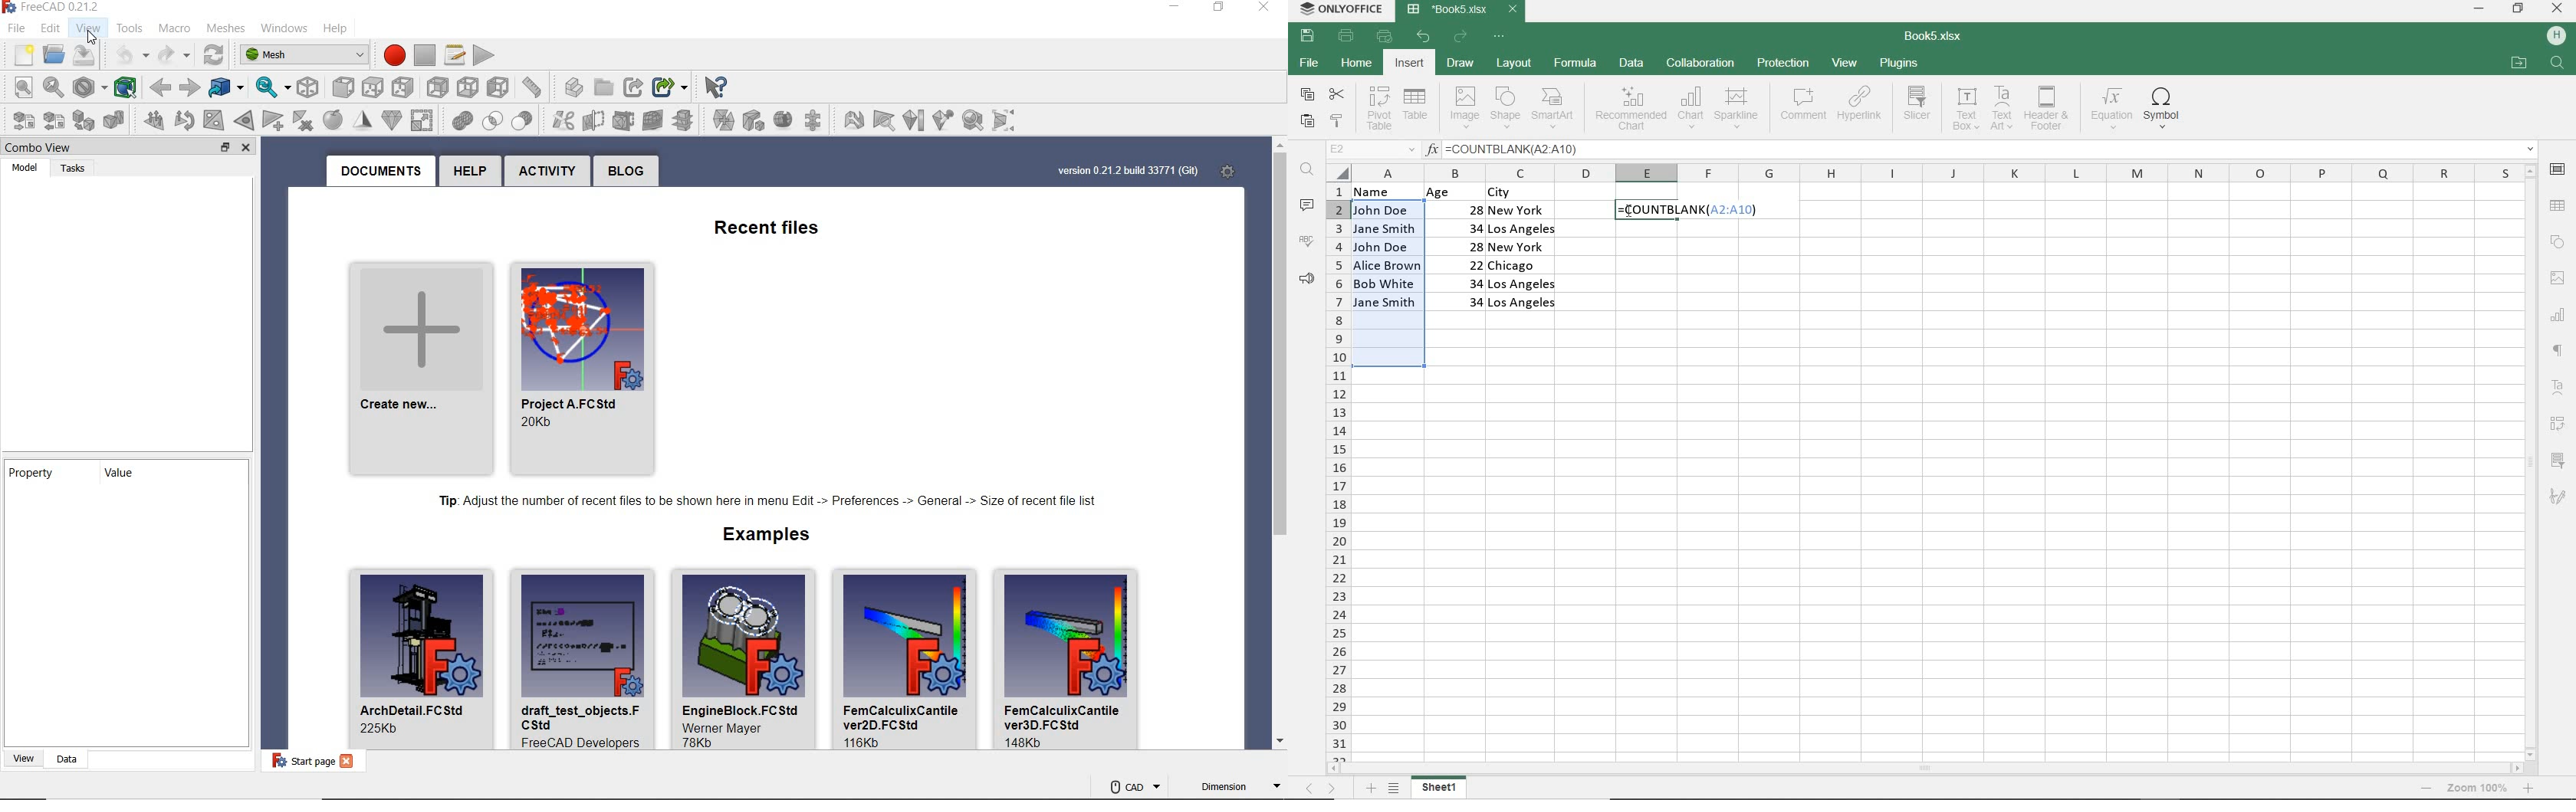 The height and width of the screenshot is (812, 2576). What do you see at coordinates (437, 85) in the screenshot?
I see `bottom` at bounding box center [437, 85].